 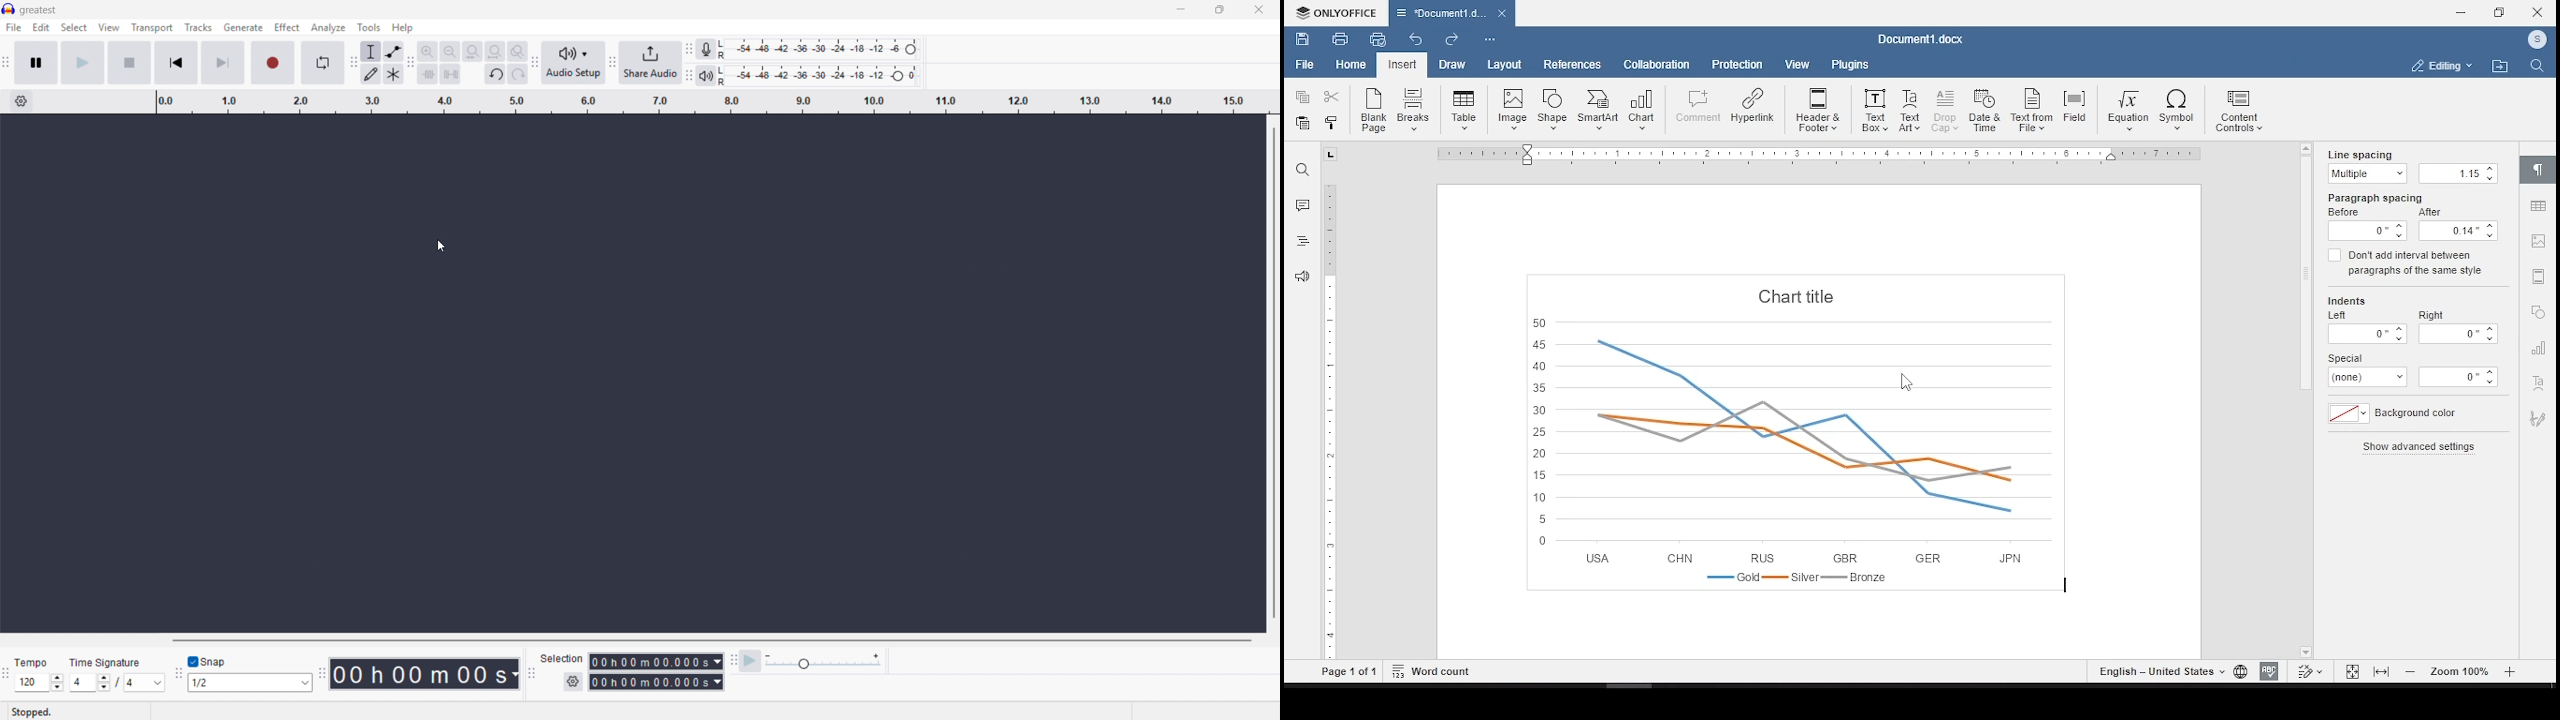 I want to click on spelling check, so click(x=2268, y=671).